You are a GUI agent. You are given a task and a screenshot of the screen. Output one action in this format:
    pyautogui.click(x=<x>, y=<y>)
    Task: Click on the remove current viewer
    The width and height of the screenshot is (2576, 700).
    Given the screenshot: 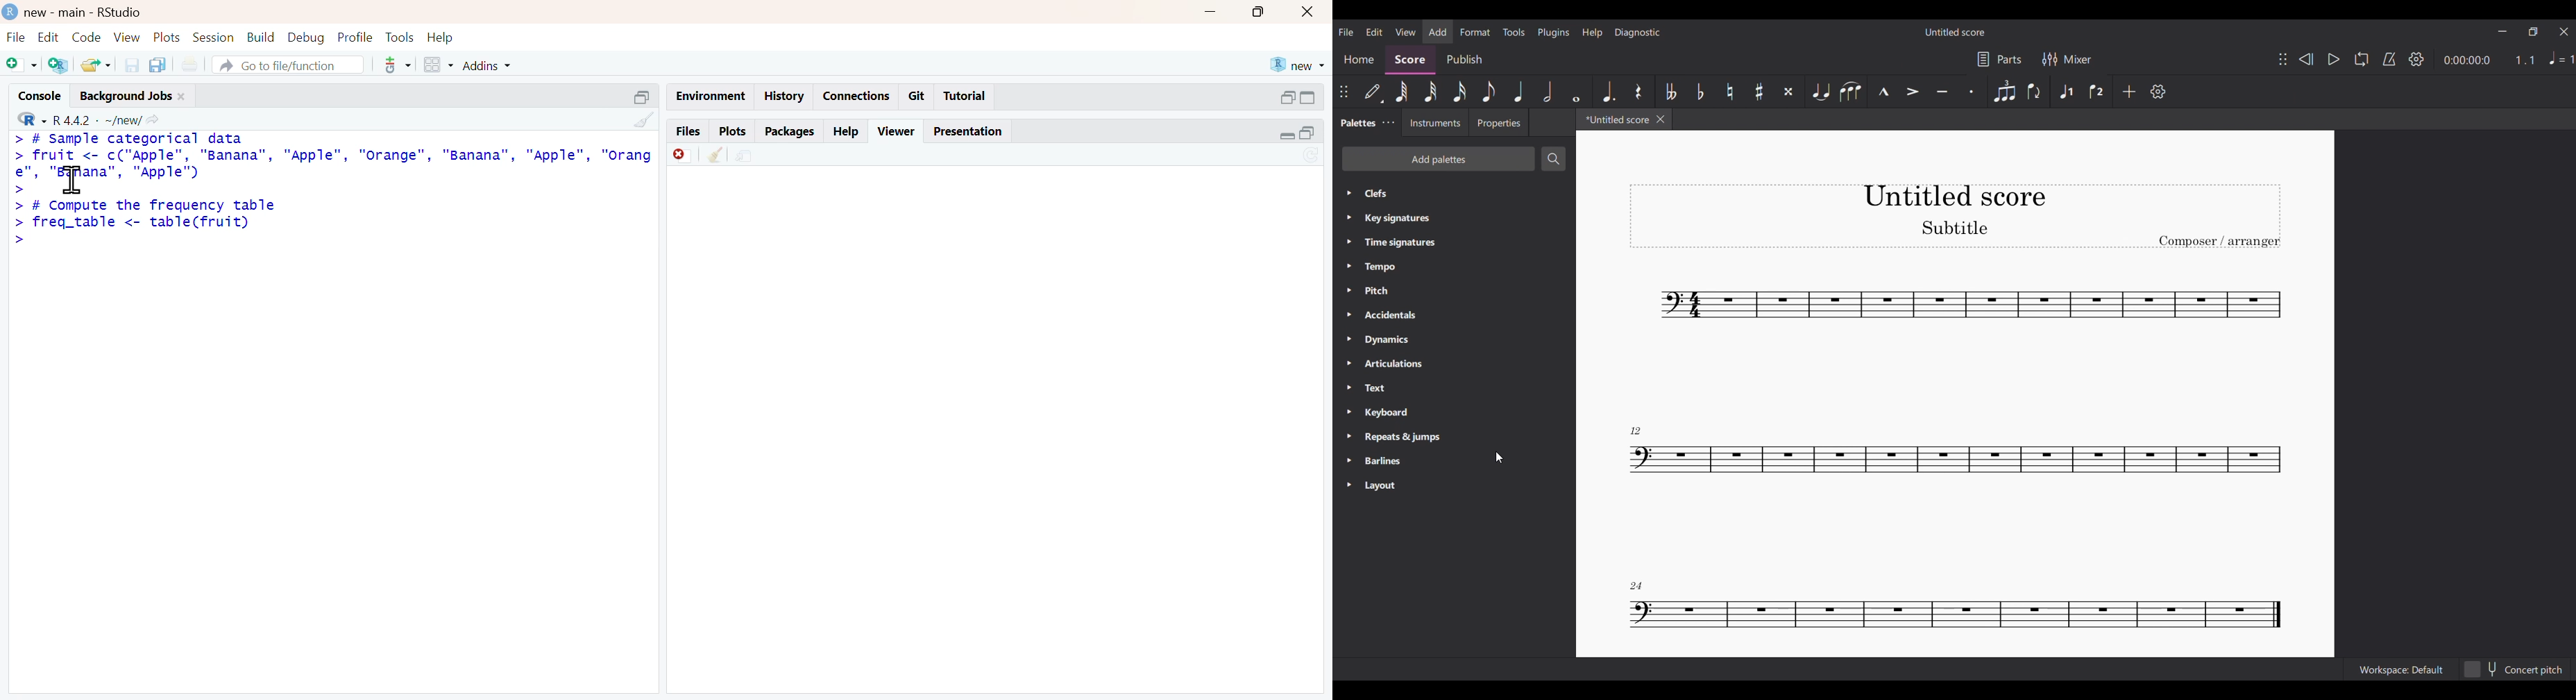 What is the action you would take?
    pyautogui.click(x=679, y=156)
    